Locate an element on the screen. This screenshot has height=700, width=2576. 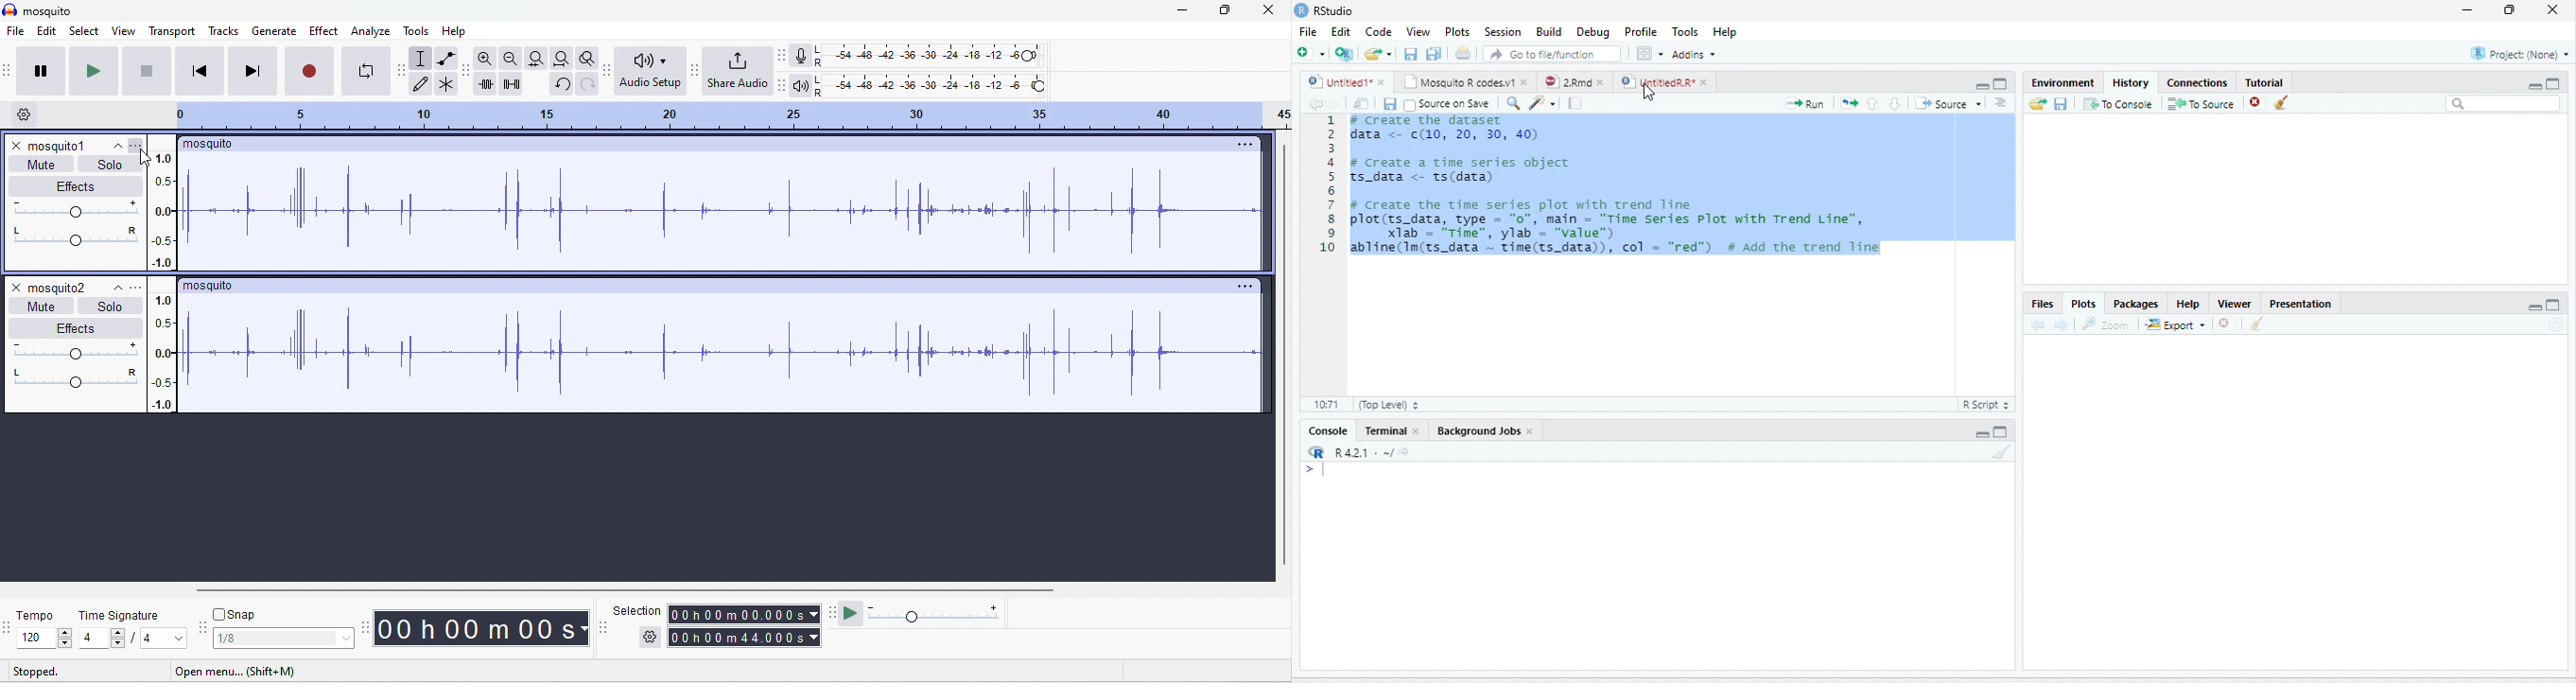
Plots is located at coordinates (1457, 31).